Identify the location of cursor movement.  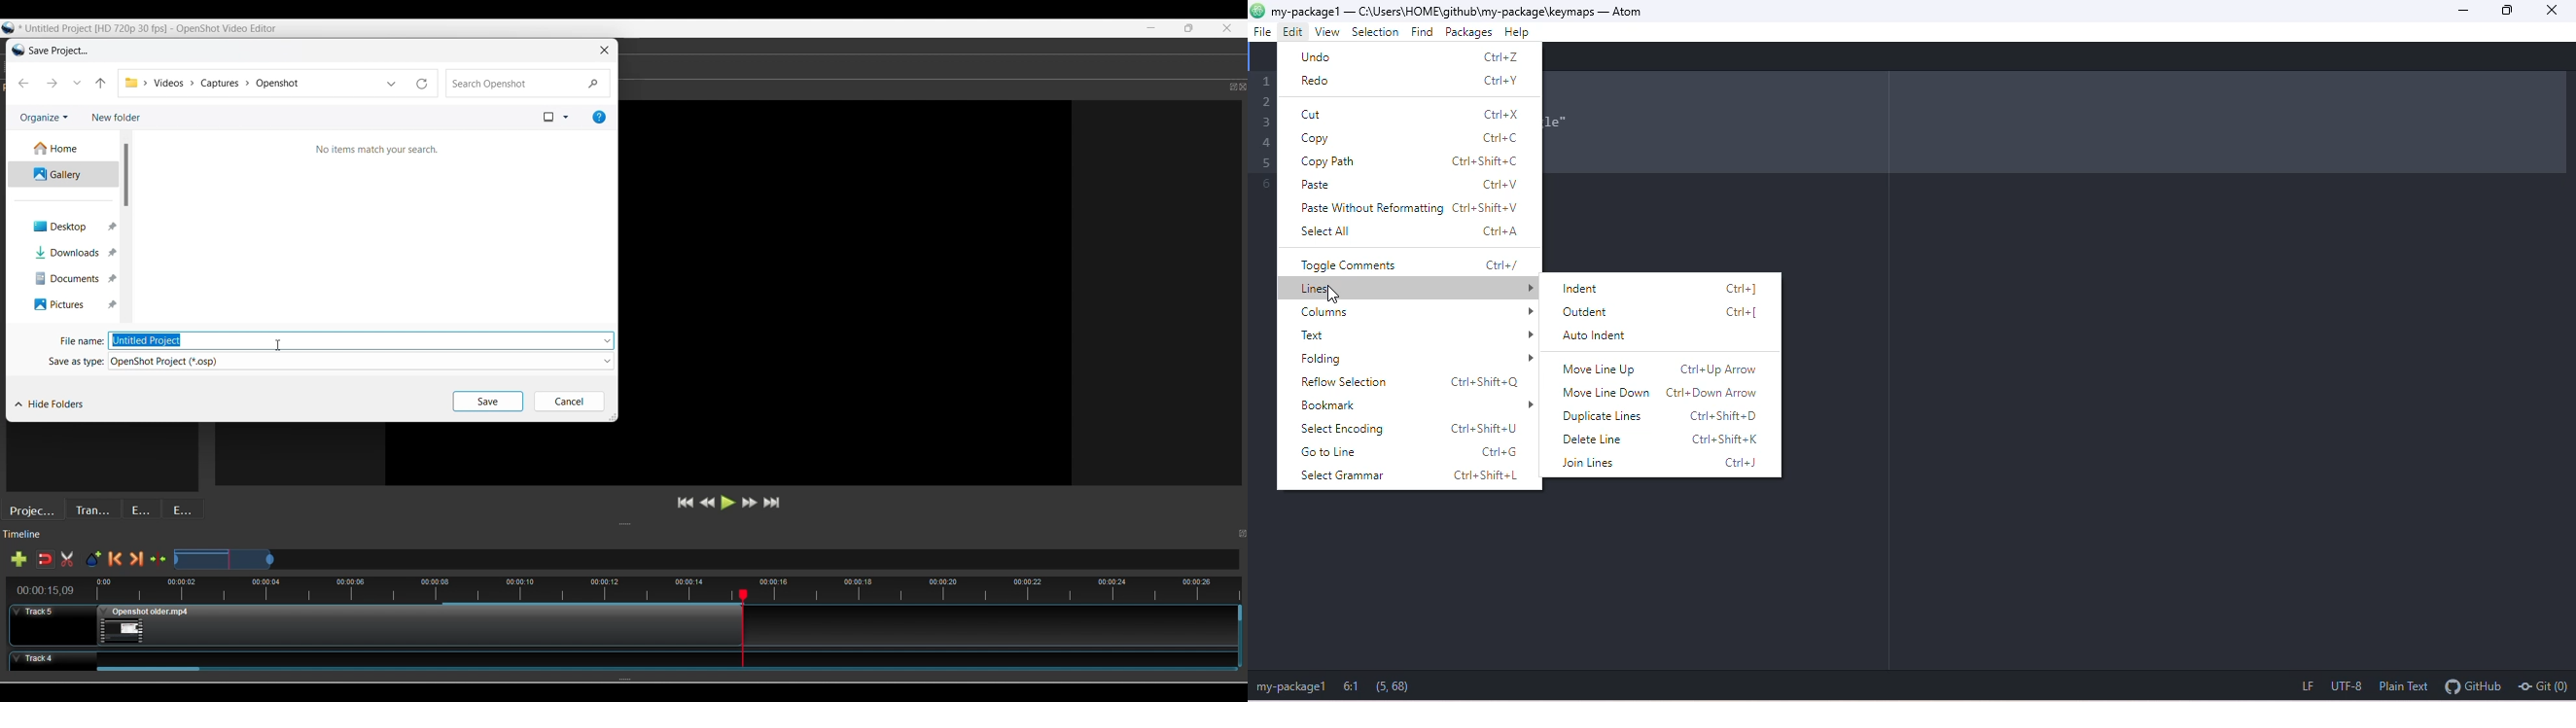
(1353, 297).